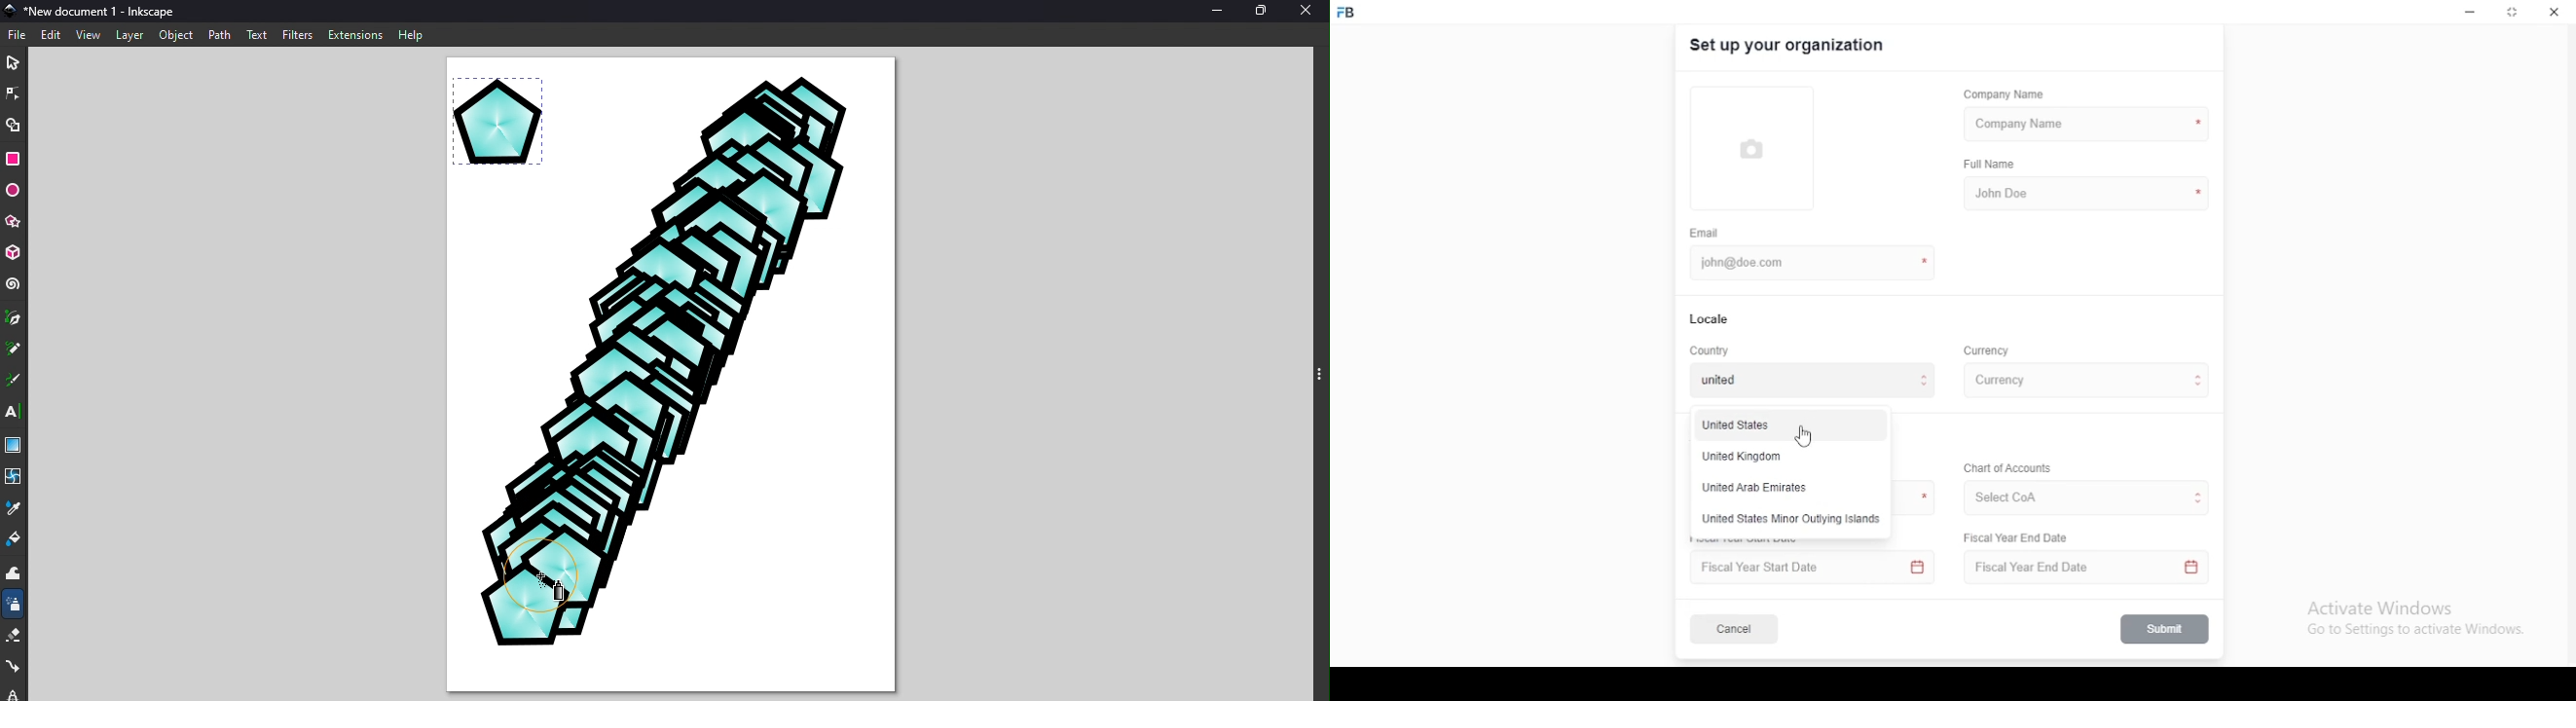 The image size is (2576, 728). I want to click on Fiscal Year Start Date, so click(1813, 567).